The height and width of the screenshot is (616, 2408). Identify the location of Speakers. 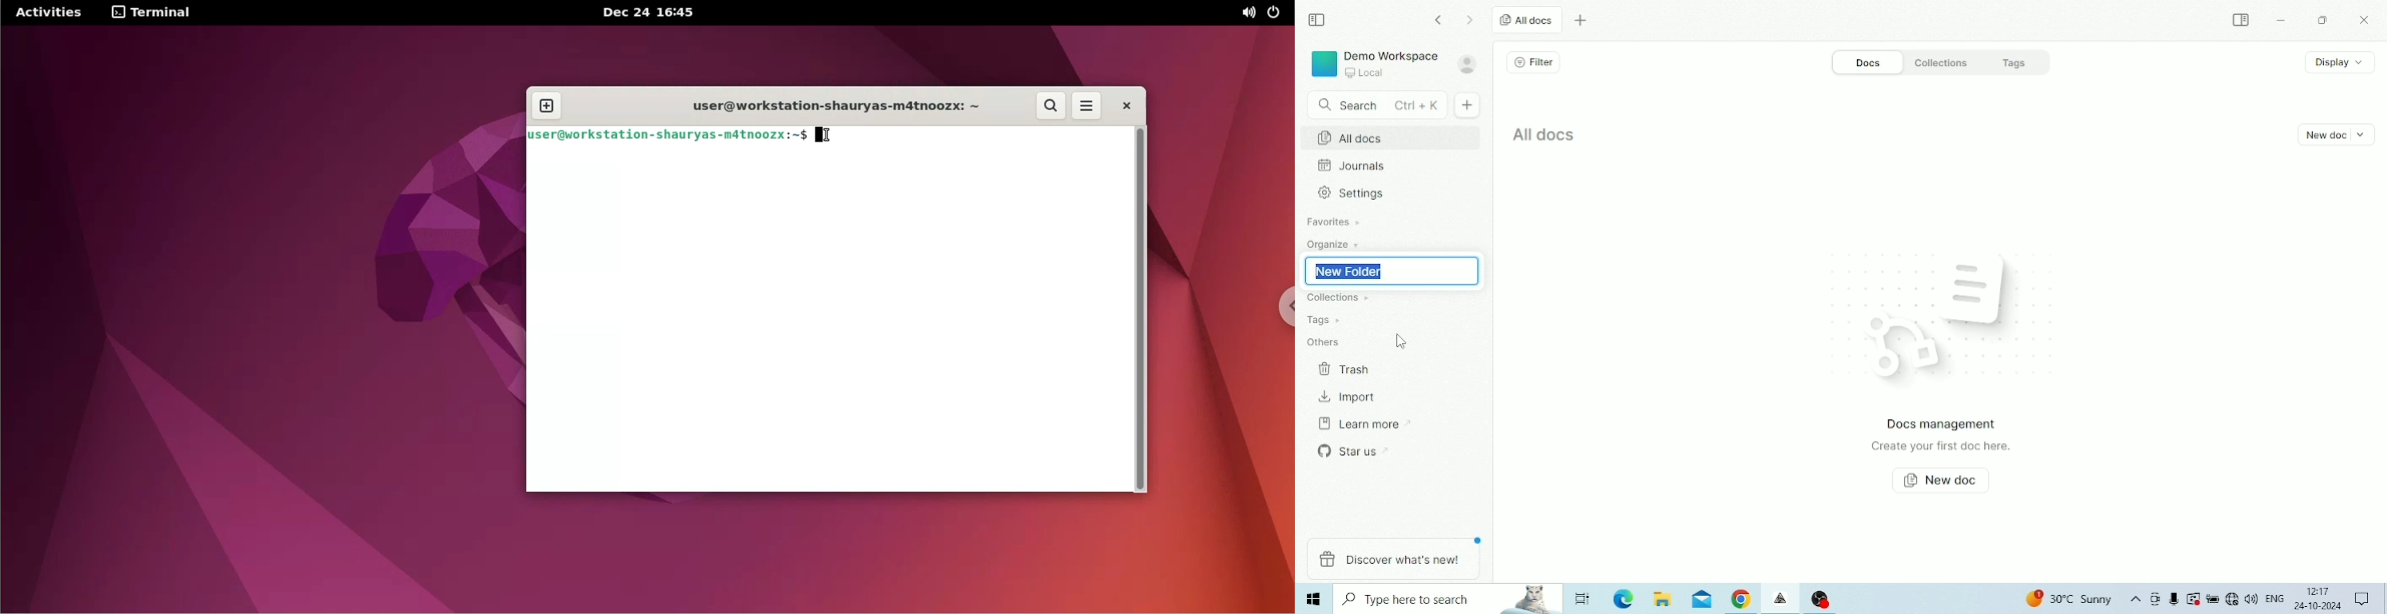
(2251, 597).